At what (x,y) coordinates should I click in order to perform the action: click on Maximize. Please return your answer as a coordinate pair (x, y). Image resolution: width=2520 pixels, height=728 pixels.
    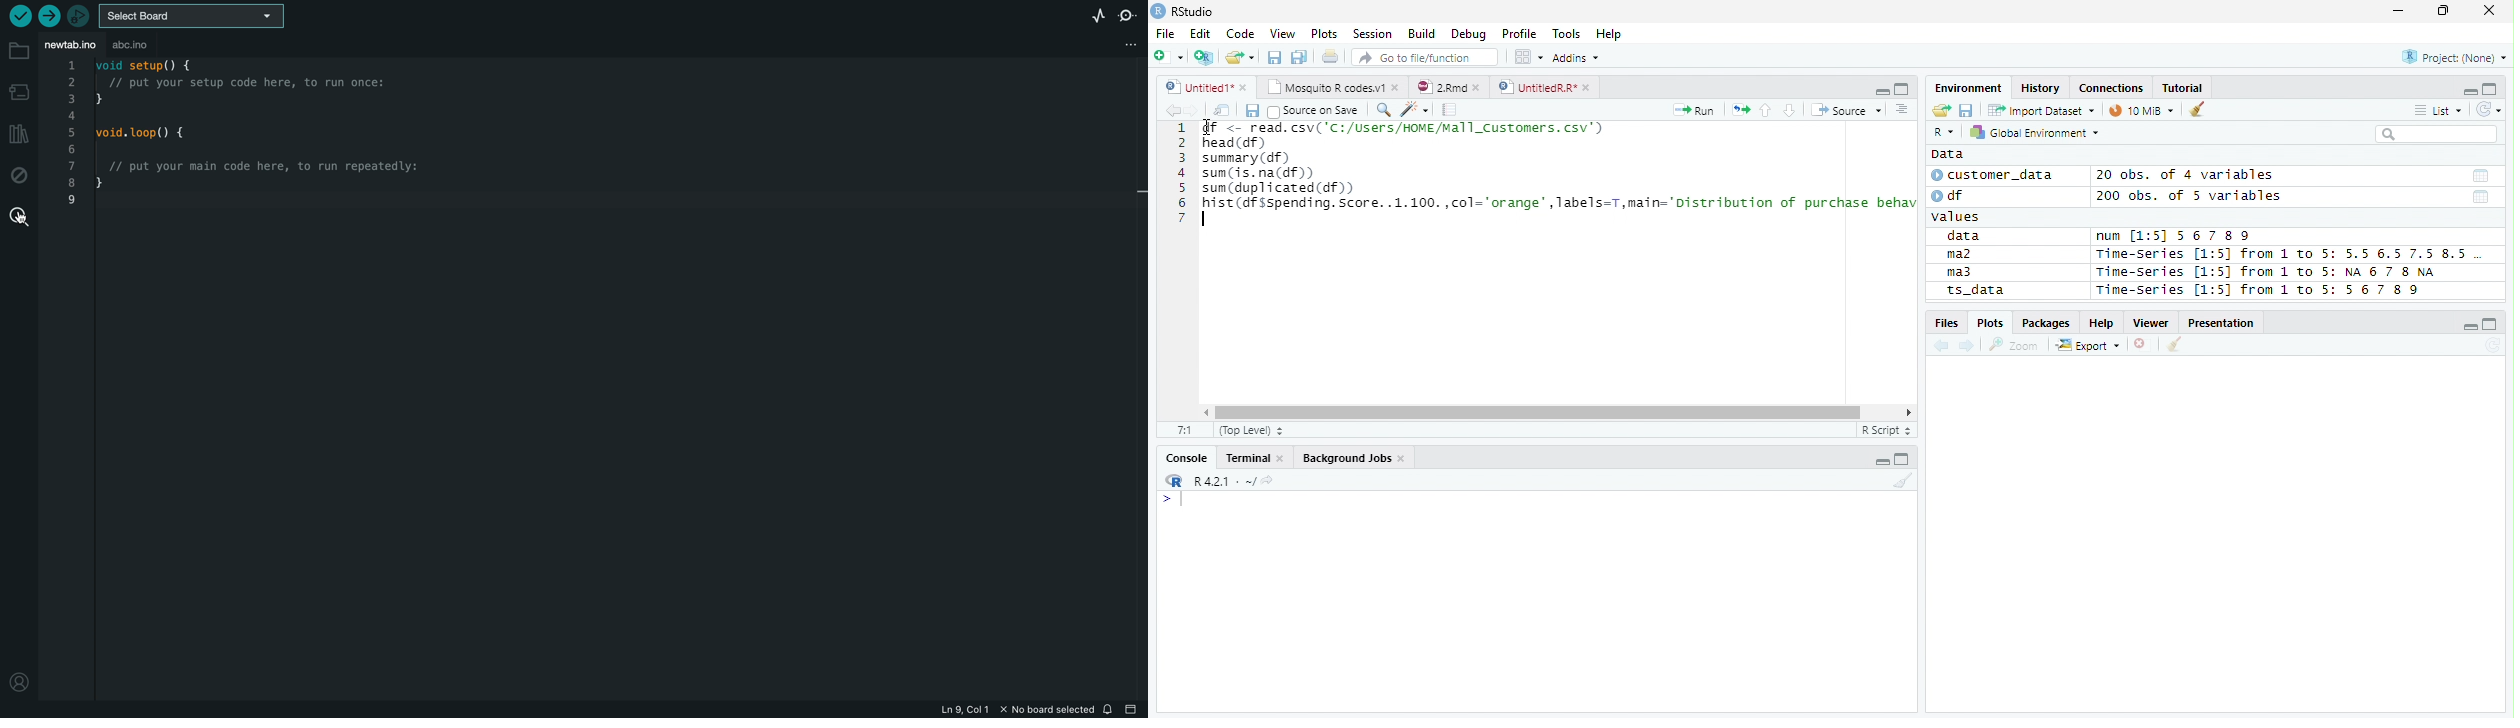
    Looking at the image, I should click on (2492, 324).